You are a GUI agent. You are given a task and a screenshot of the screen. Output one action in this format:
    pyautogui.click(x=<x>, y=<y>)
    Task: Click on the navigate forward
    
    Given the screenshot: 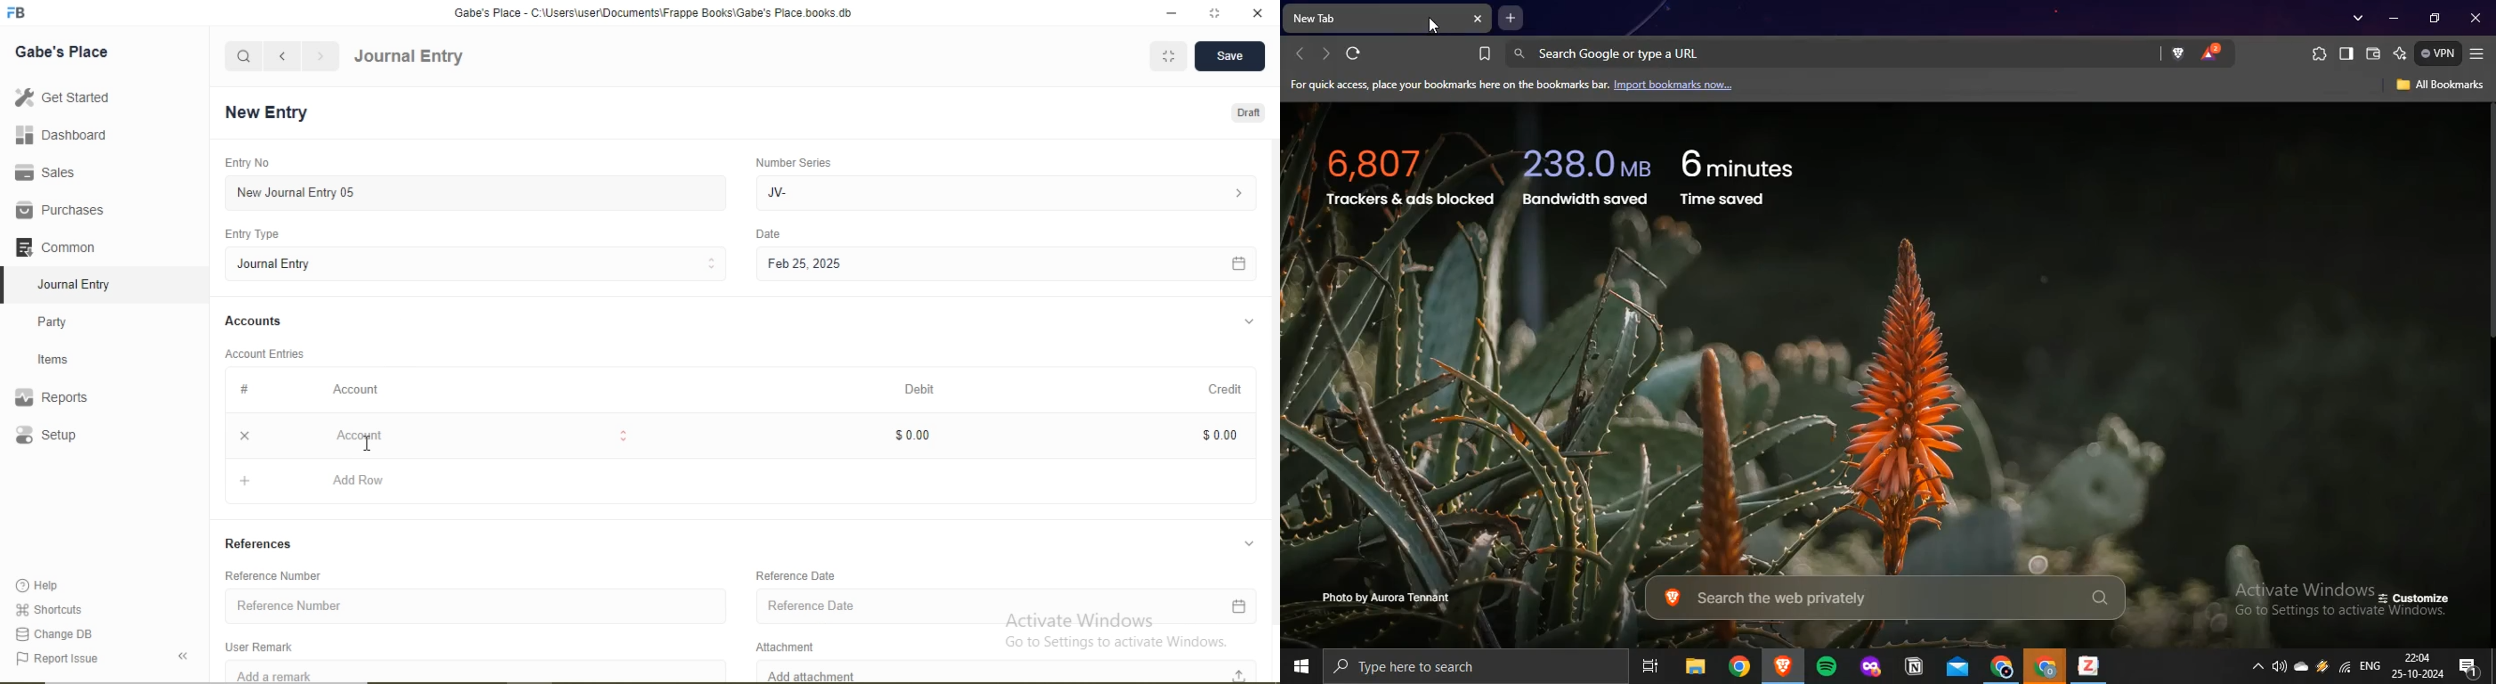 What is the action you would take?
    pyautogui.click(x=322, y=56)
    